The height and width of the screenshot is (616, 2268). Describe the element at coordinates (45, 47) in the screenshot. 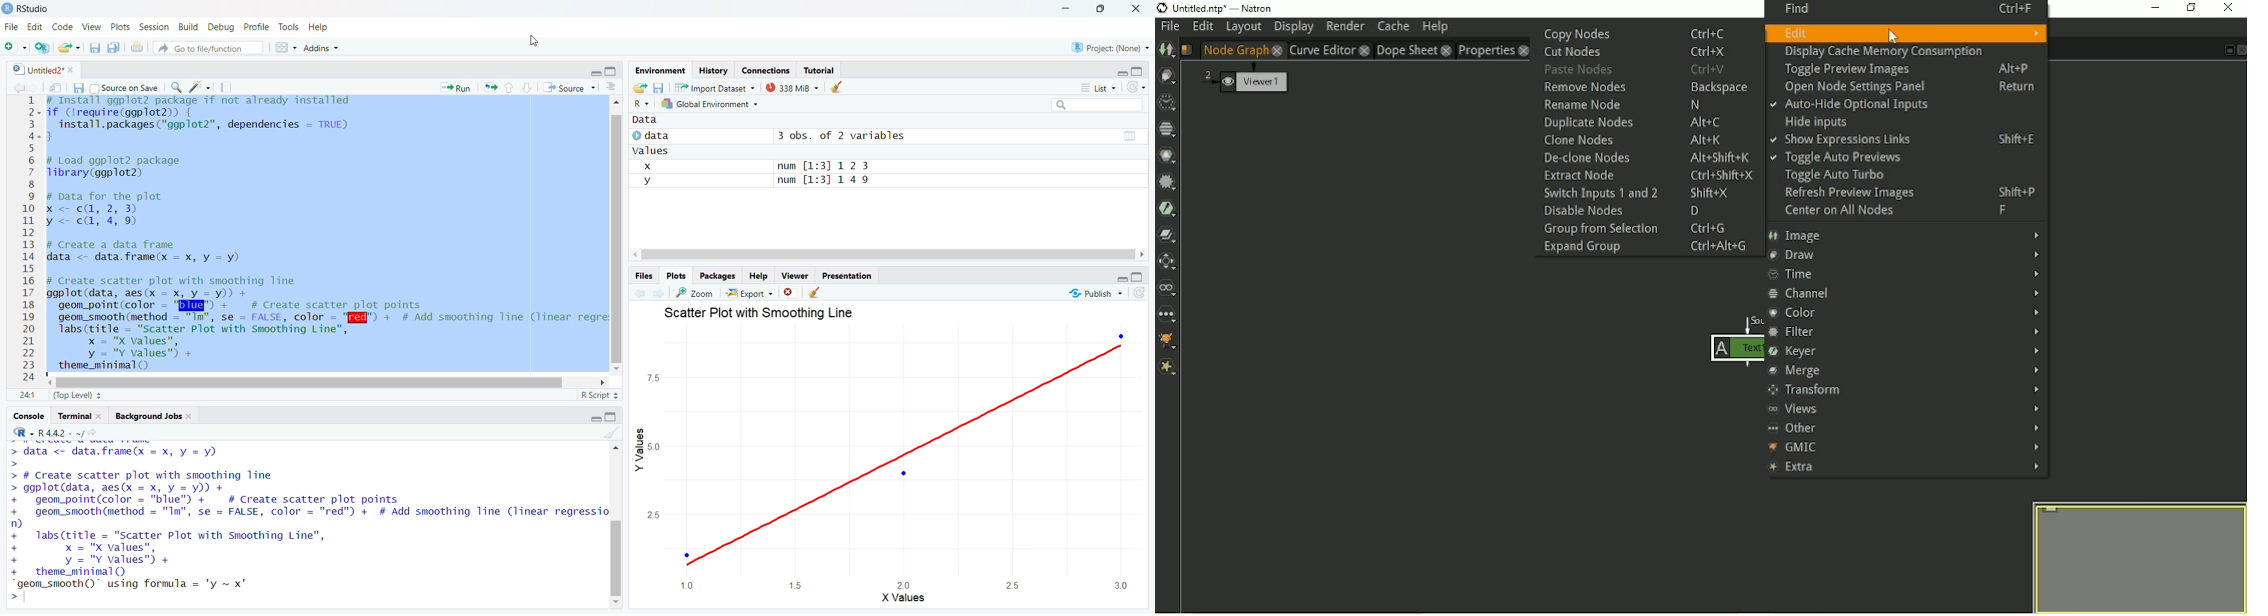

I see `create new project` at that location.